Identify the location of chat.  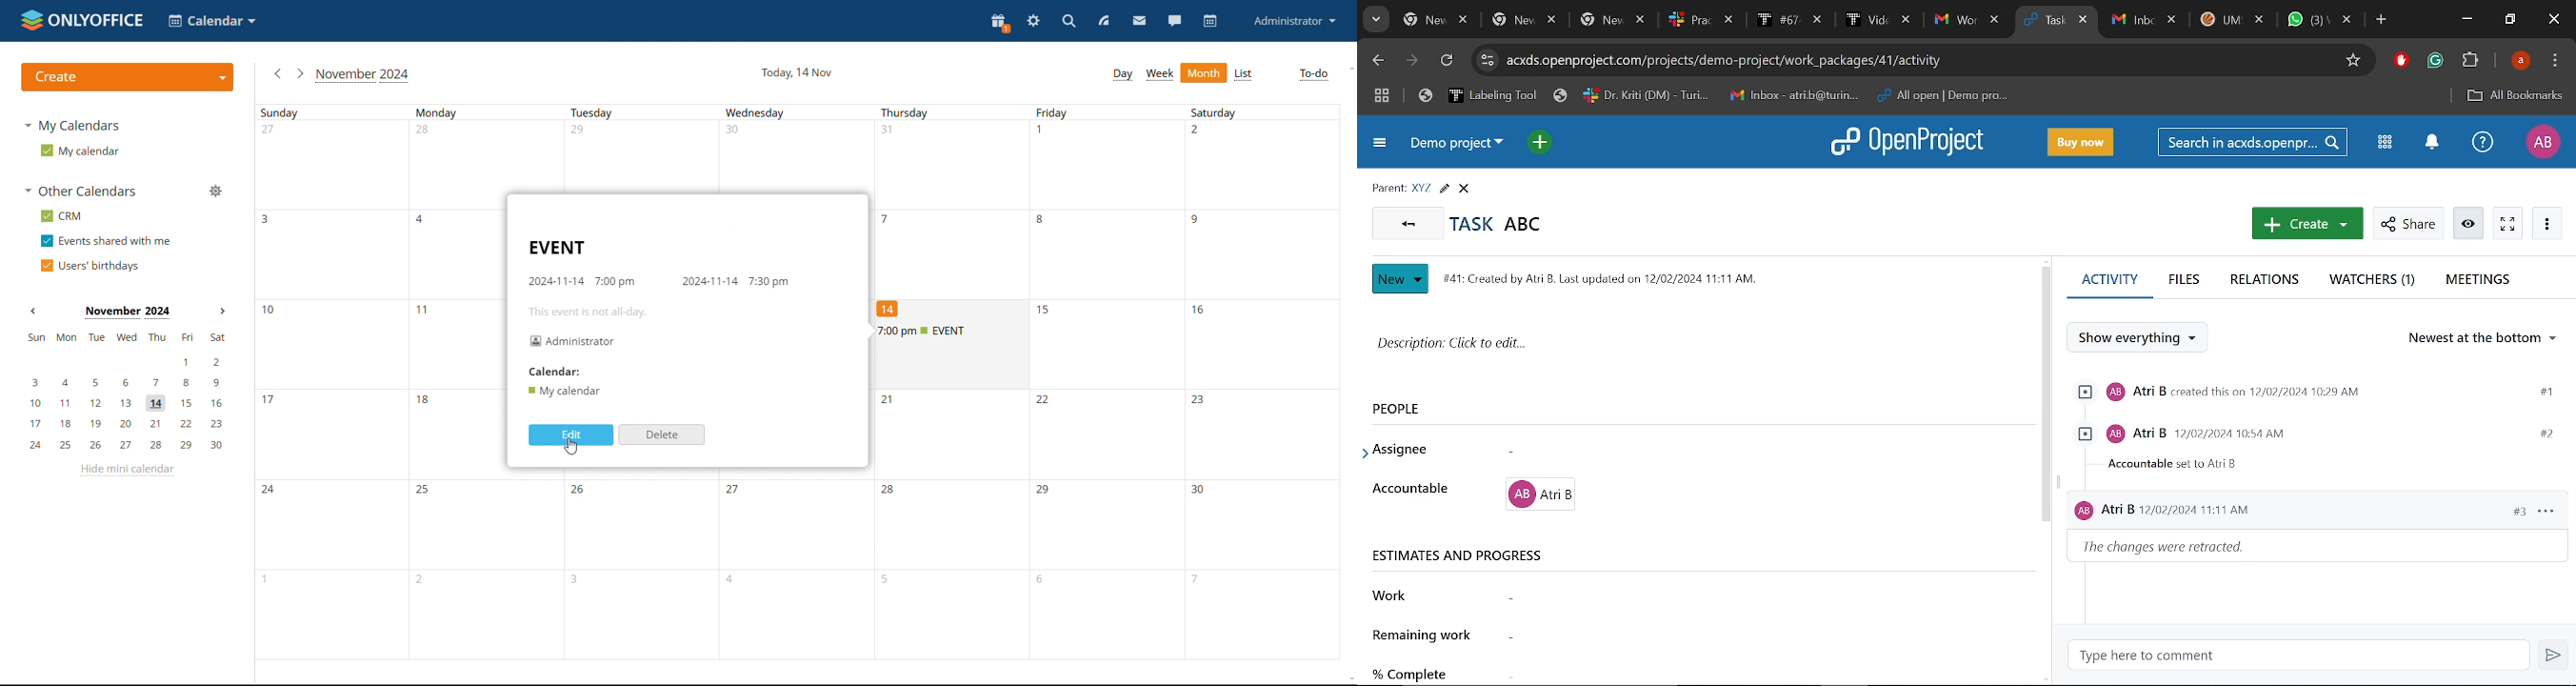
(1173, 21).